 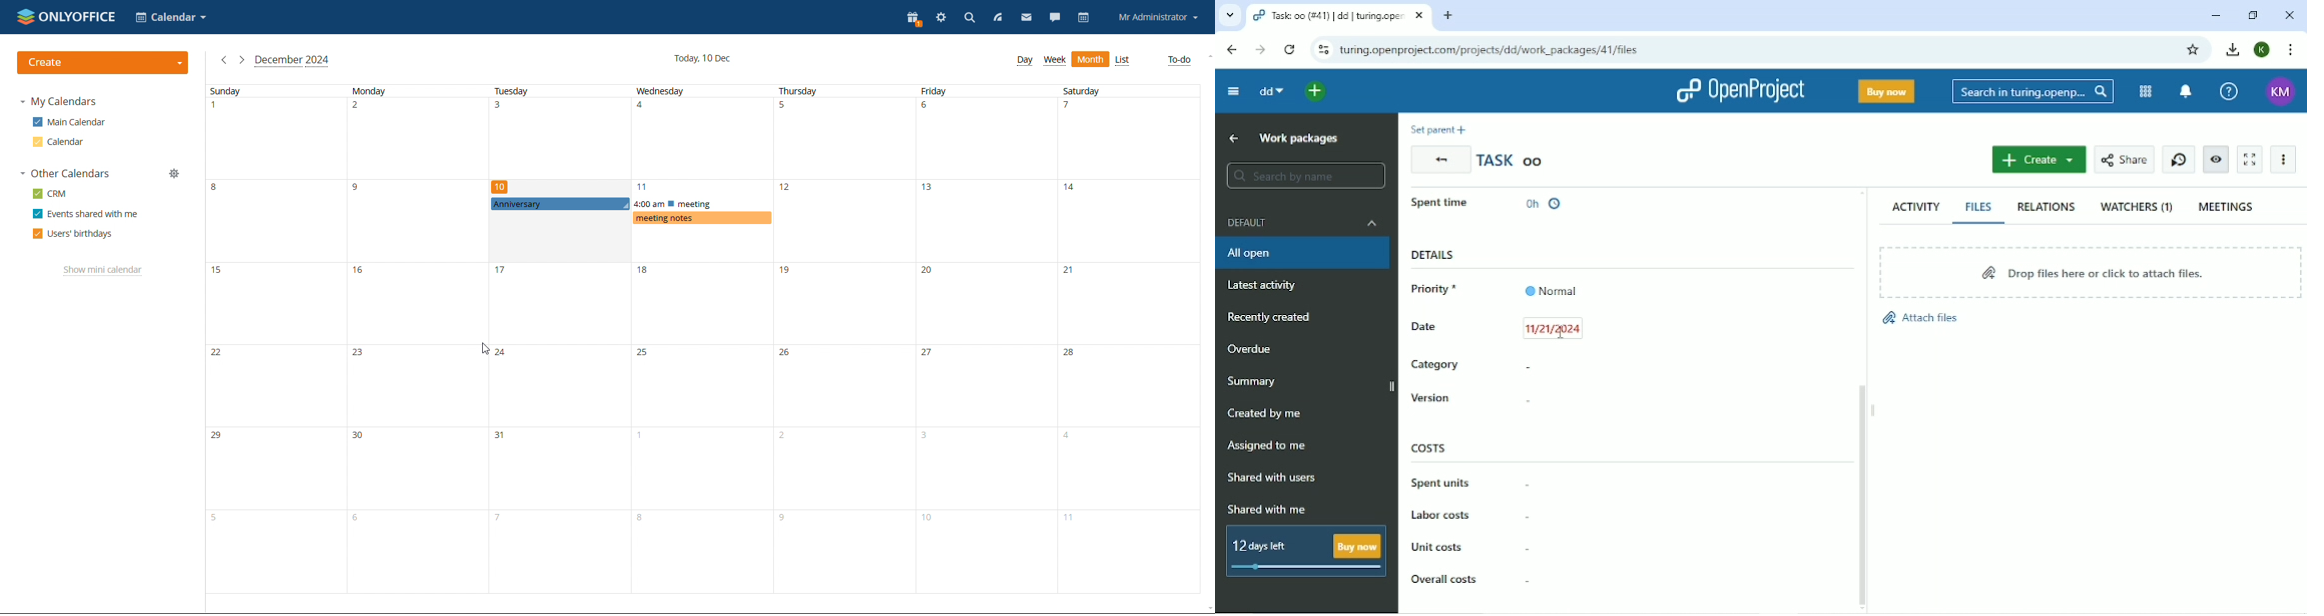 What do you see at coordinates (2218, 15) in the screenshot?
I see `Minimize` at bounding box center [2218, 15].